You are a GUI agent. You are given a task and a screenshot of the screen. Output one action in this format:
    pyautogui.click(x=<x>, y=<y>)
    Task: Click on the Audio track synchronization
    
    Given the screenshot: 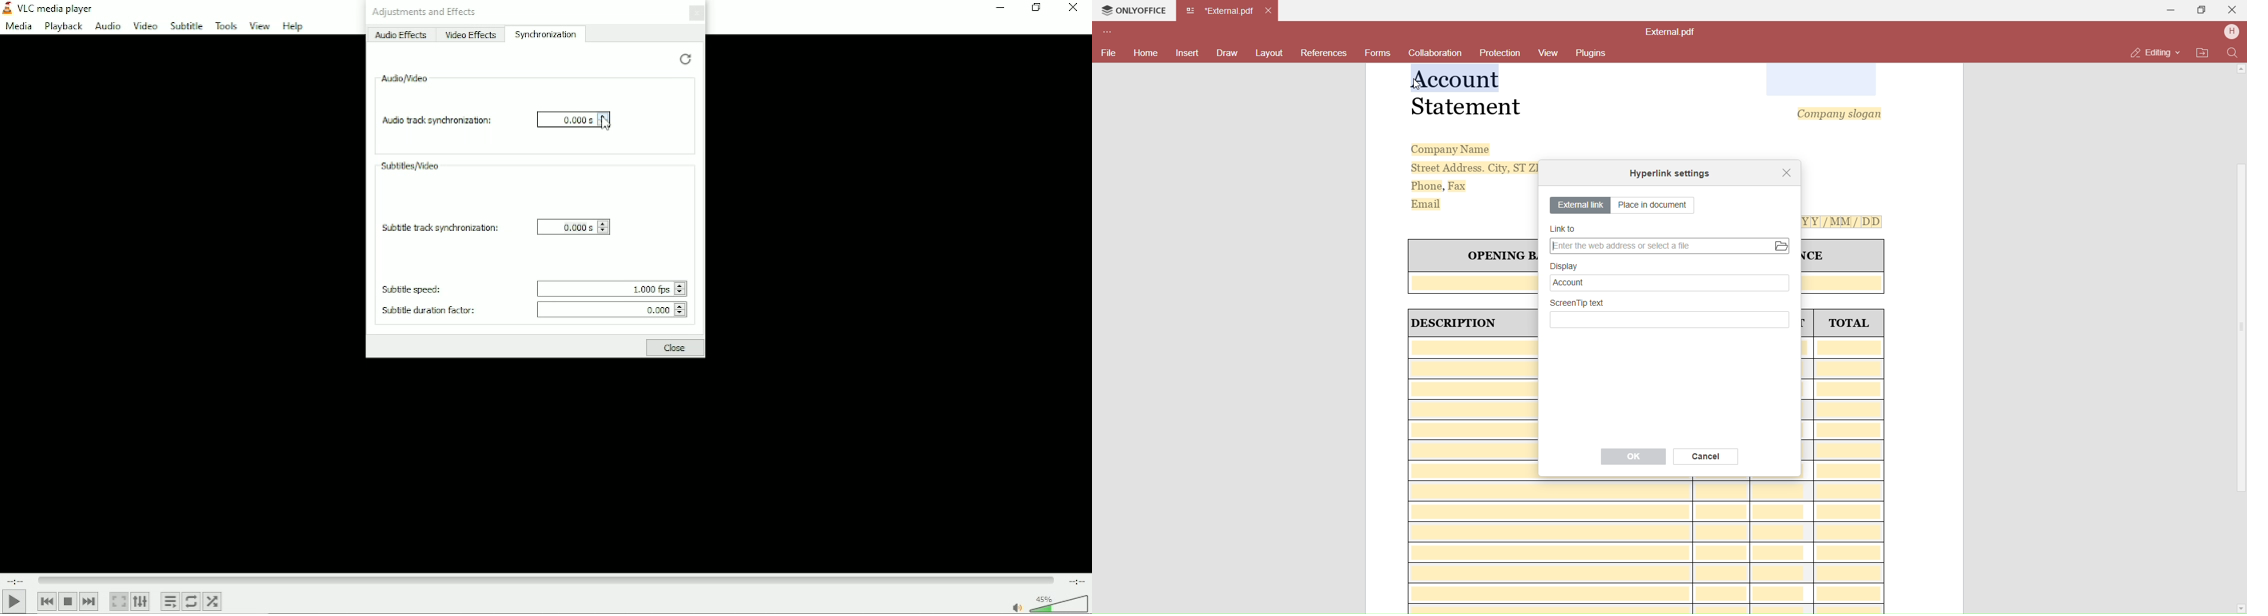 What is the action you would take?
    pyautogui.click(x=435, y=119)
    